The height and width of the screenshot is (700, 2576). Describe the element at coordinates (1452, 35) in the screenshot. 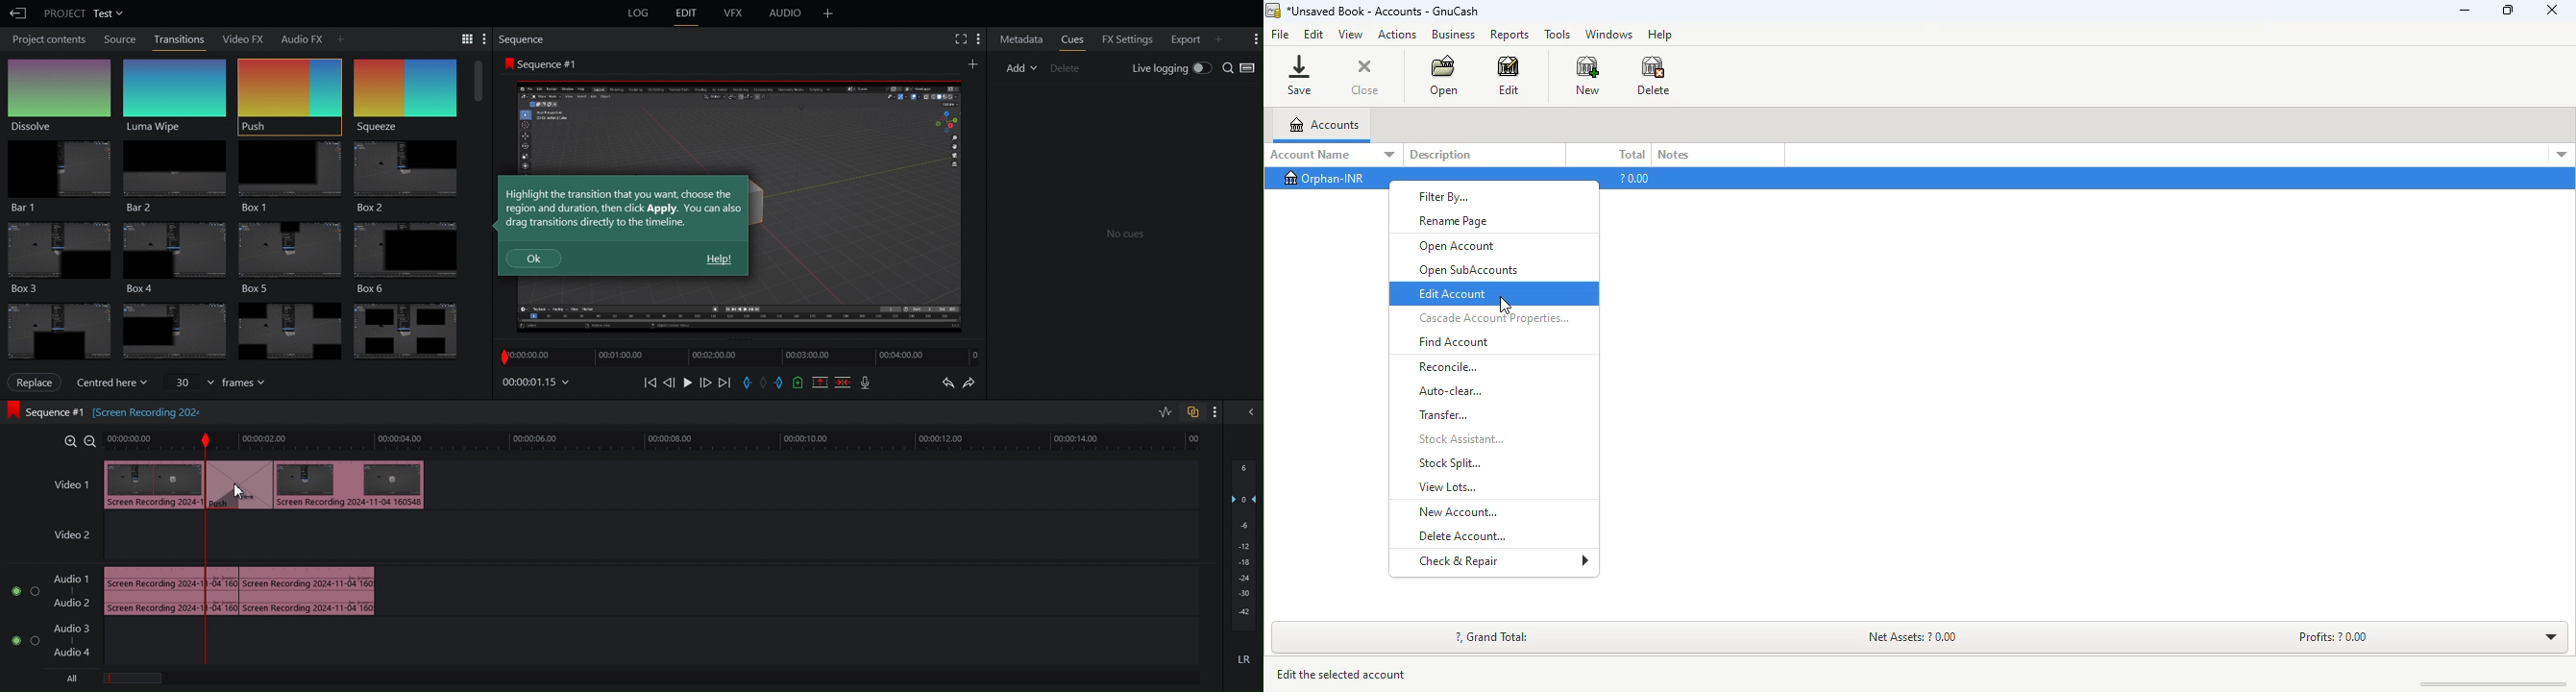

I see `business` at that location.